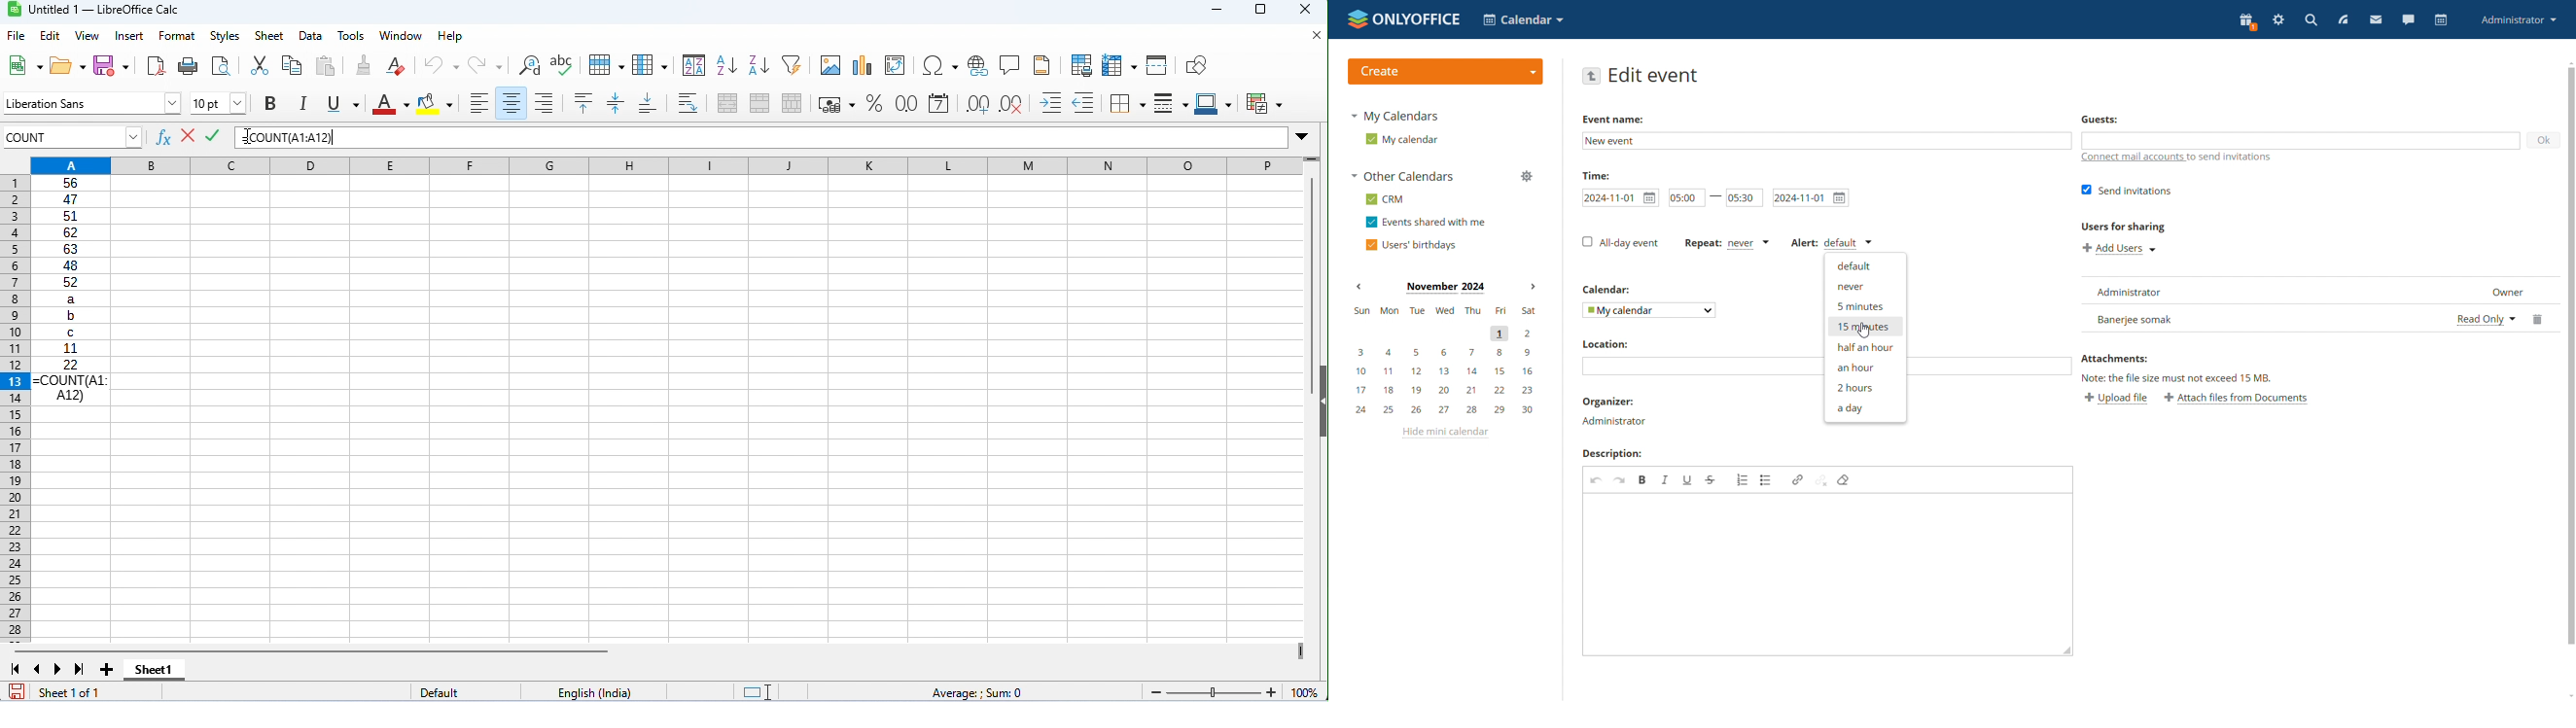  Describe the element at coordinates (361, 65) in the screenshot. I see `clone` at that location.